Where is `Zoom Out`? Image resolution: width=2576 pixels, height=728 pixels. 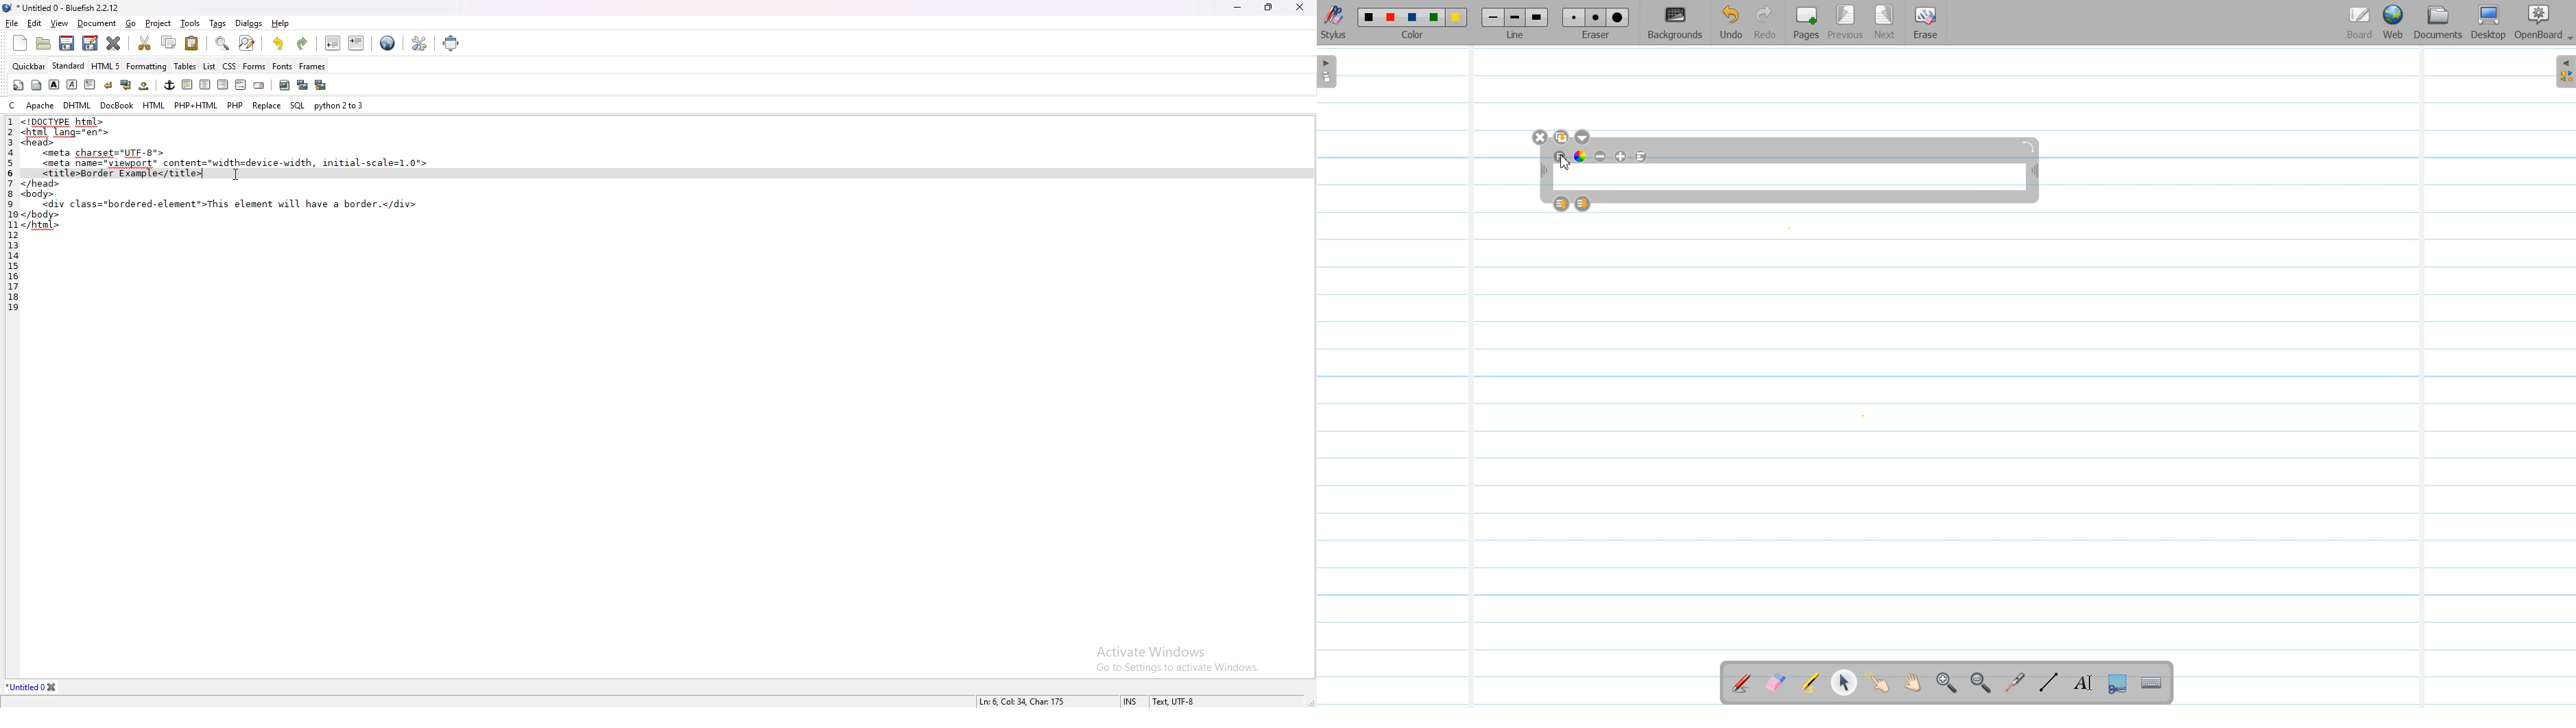 Zoom Out is located at coordinates (1978, 684).